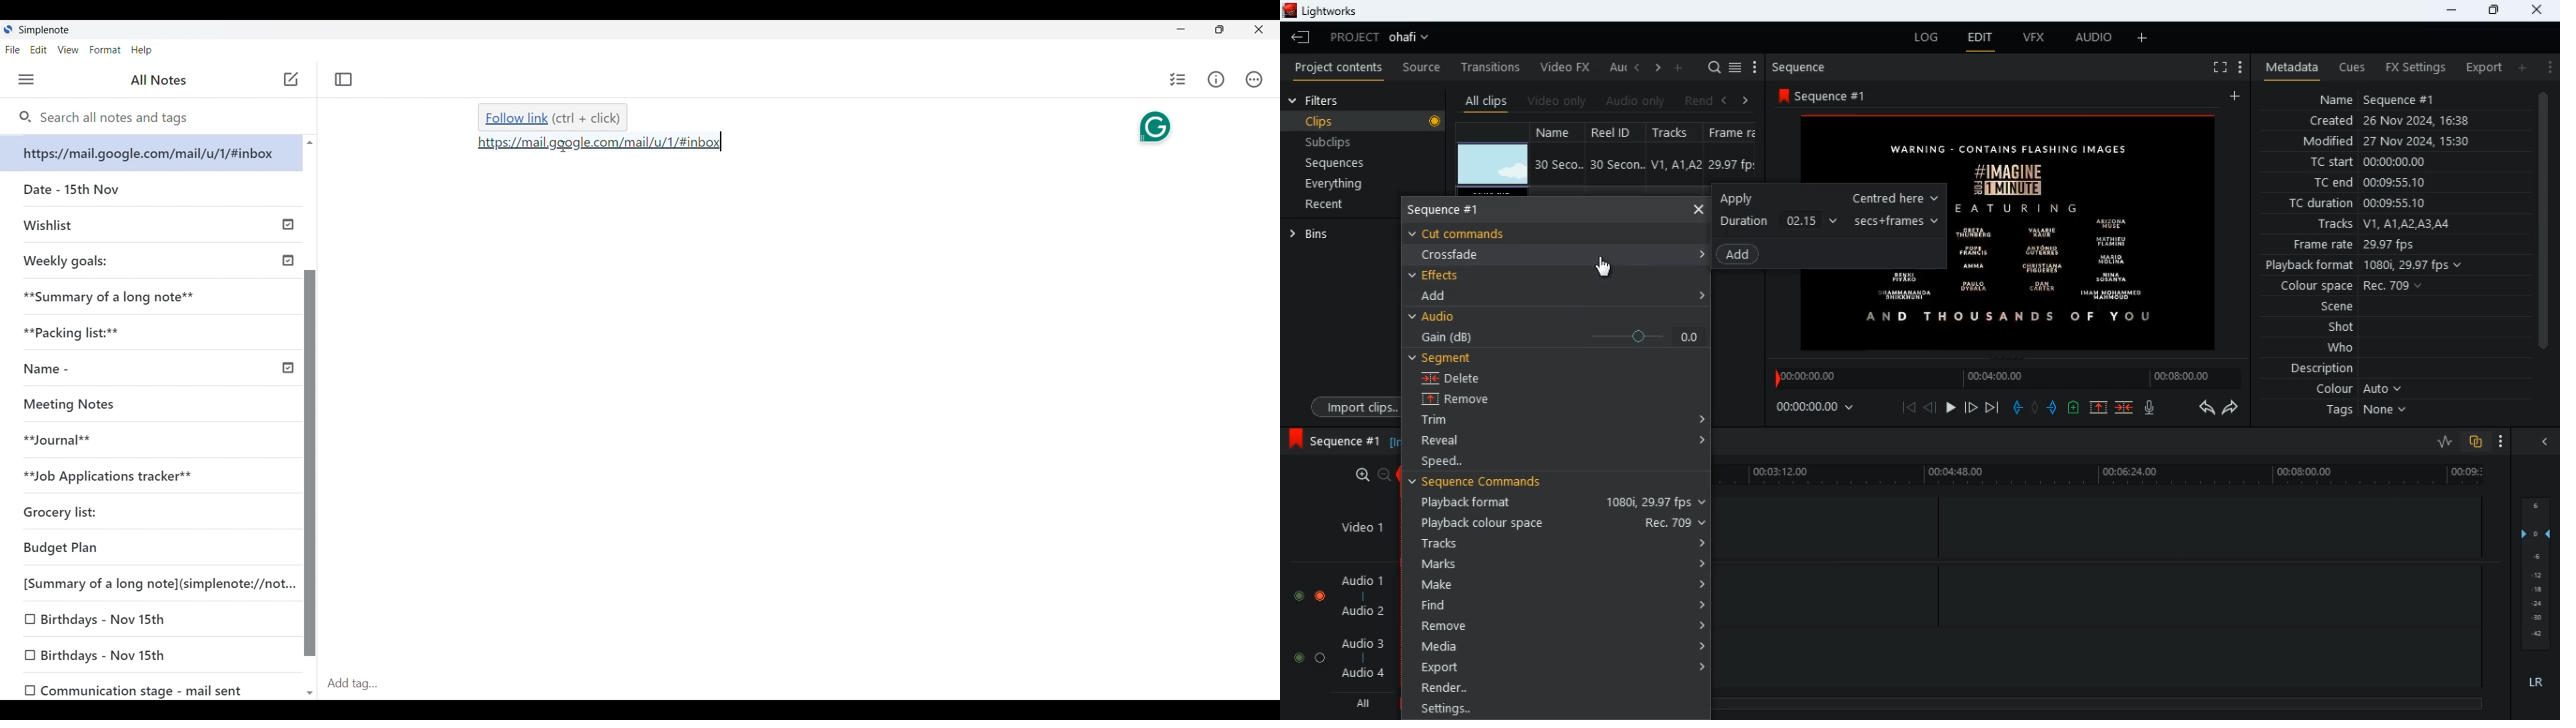 Image resolution: width=2576 pixels, height=728 pixels. I want to click on segment, so click(1446, 358).